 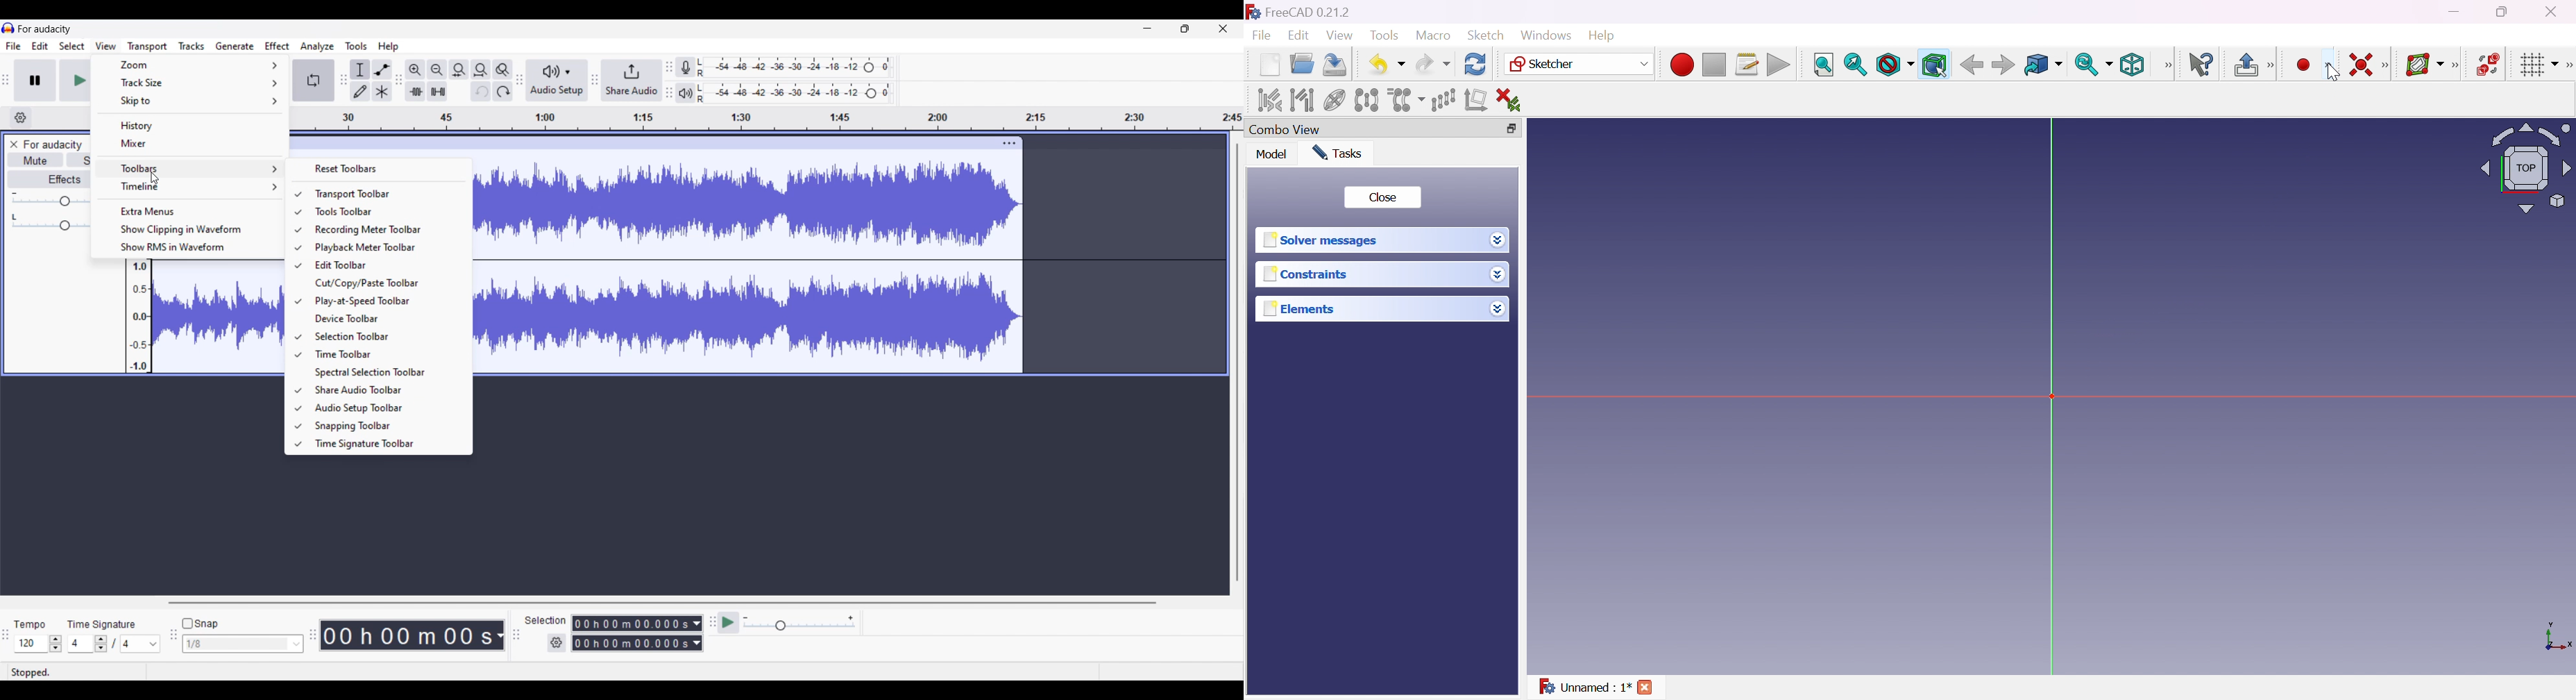 I want to click on [Sketcher constraints], so click(x=2387, y=65).